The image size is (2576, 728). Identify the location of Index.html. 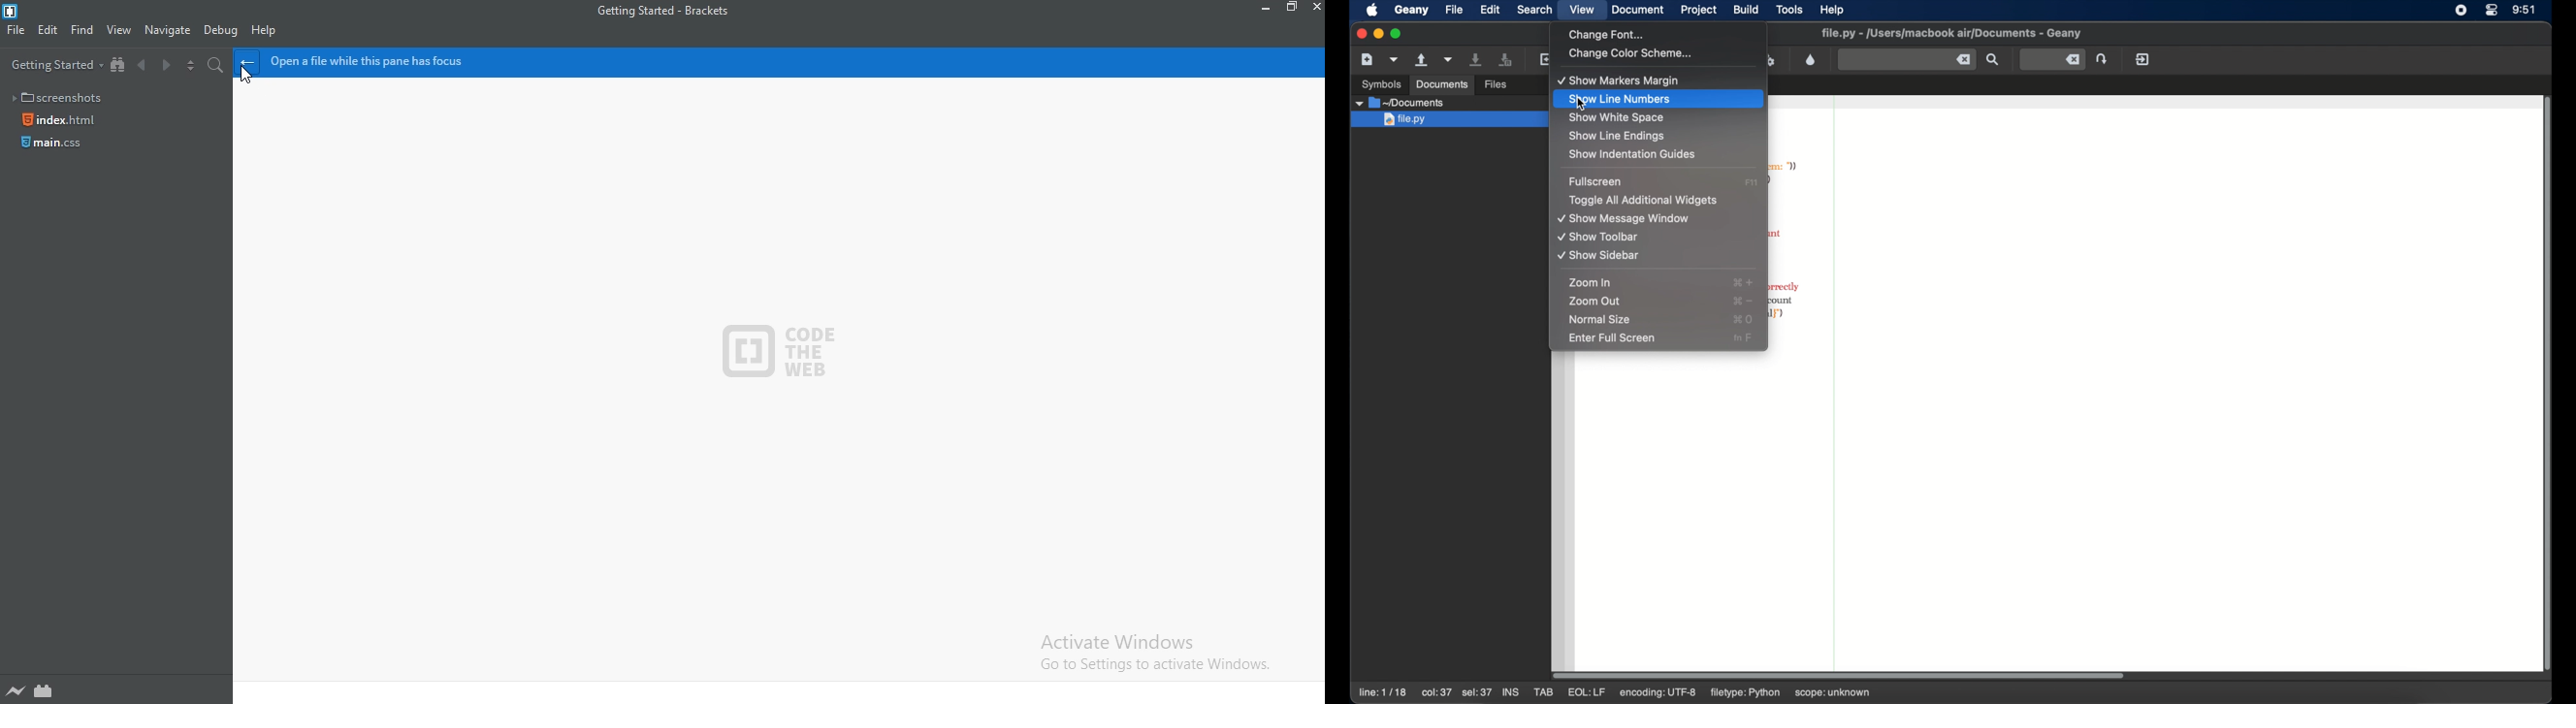
(57, 119).